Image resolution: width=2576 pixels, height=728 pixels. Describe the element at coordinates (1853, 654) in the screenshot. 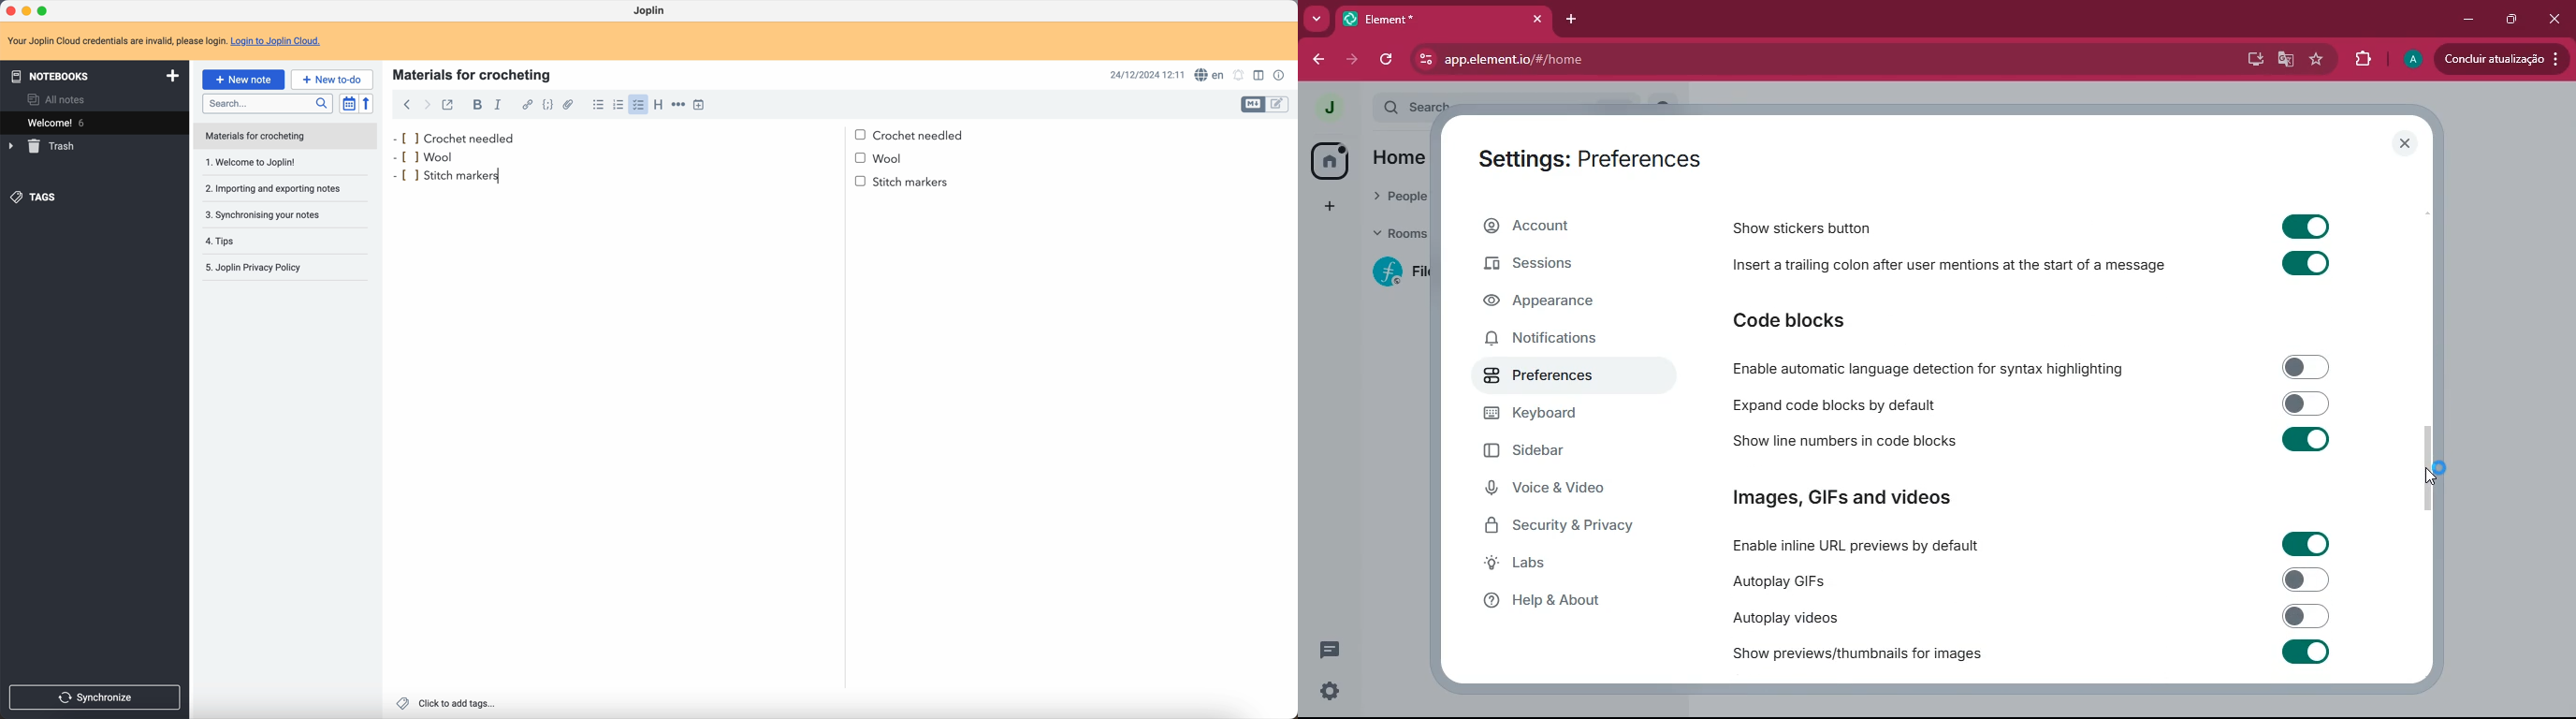

I see `Show previews/thumbnails for images` at that location.